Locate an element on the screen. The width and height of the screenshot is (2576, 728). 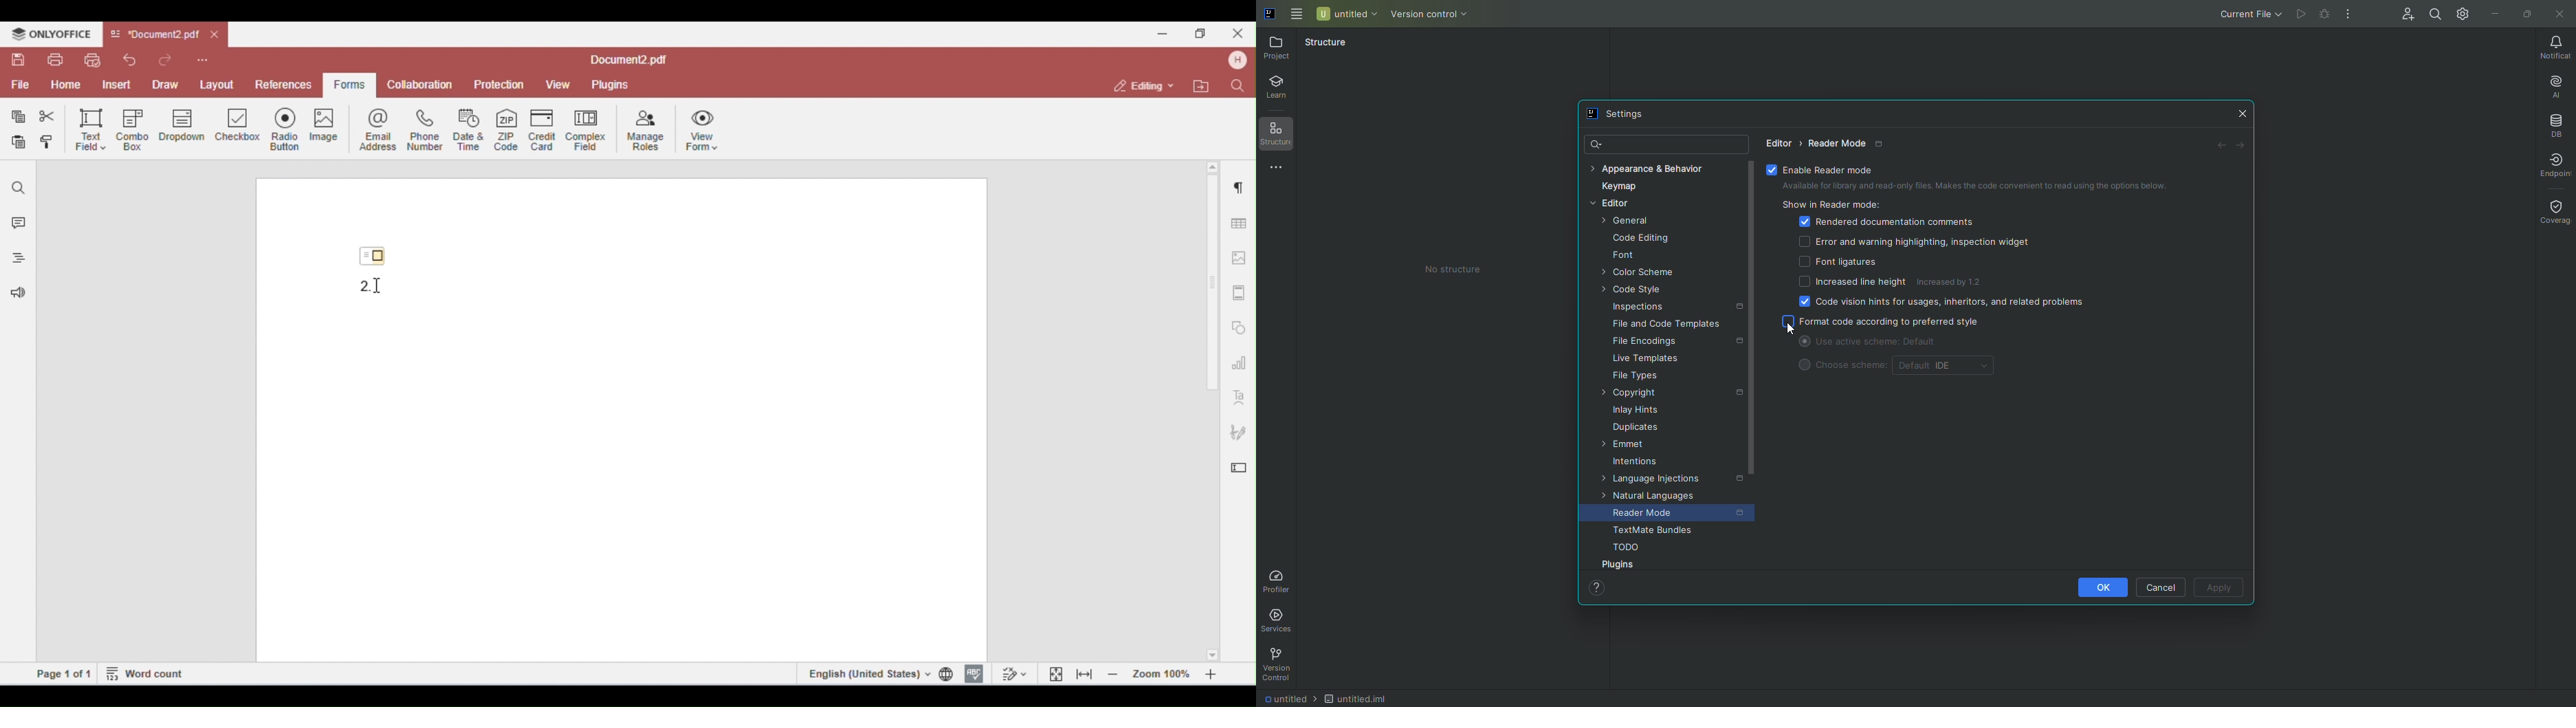
protection is located at coordinates (500, 85).